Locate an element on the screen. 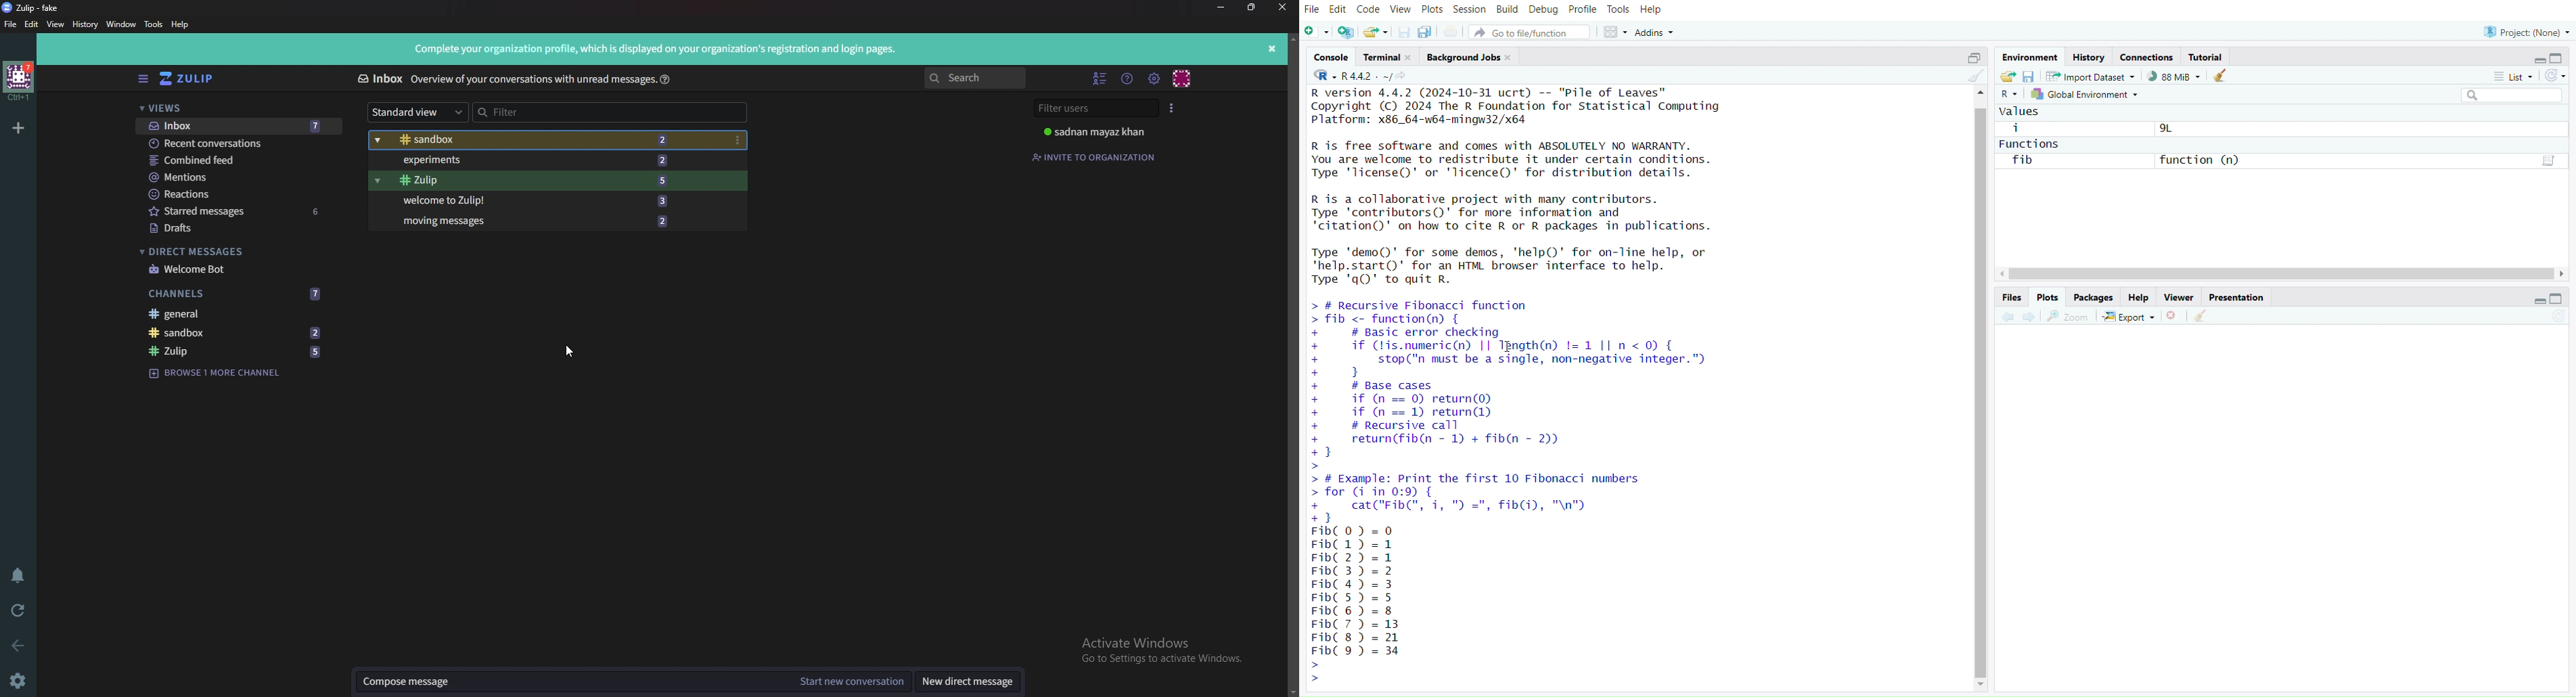 This screenshot has height=700, width=2576. forward is located at coordinates (2034, 317).